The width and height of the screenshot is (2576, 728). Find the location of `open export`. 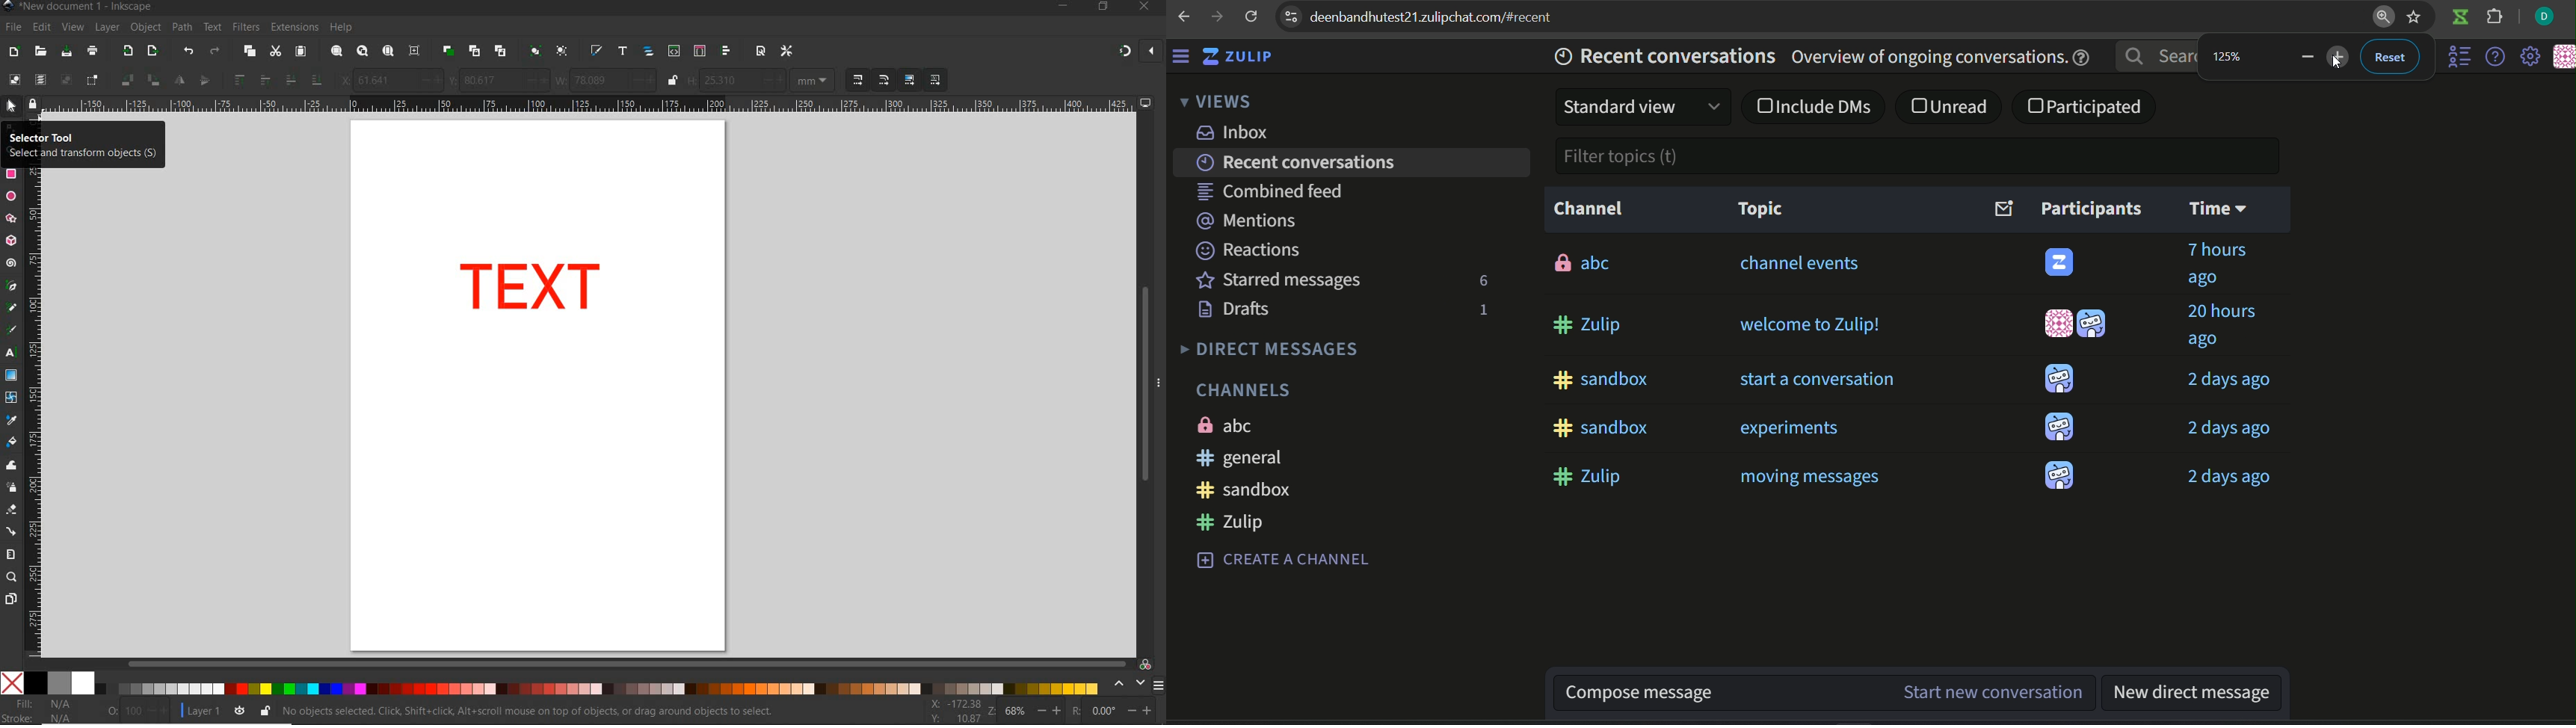

open export is located at coordinates (152, 51).